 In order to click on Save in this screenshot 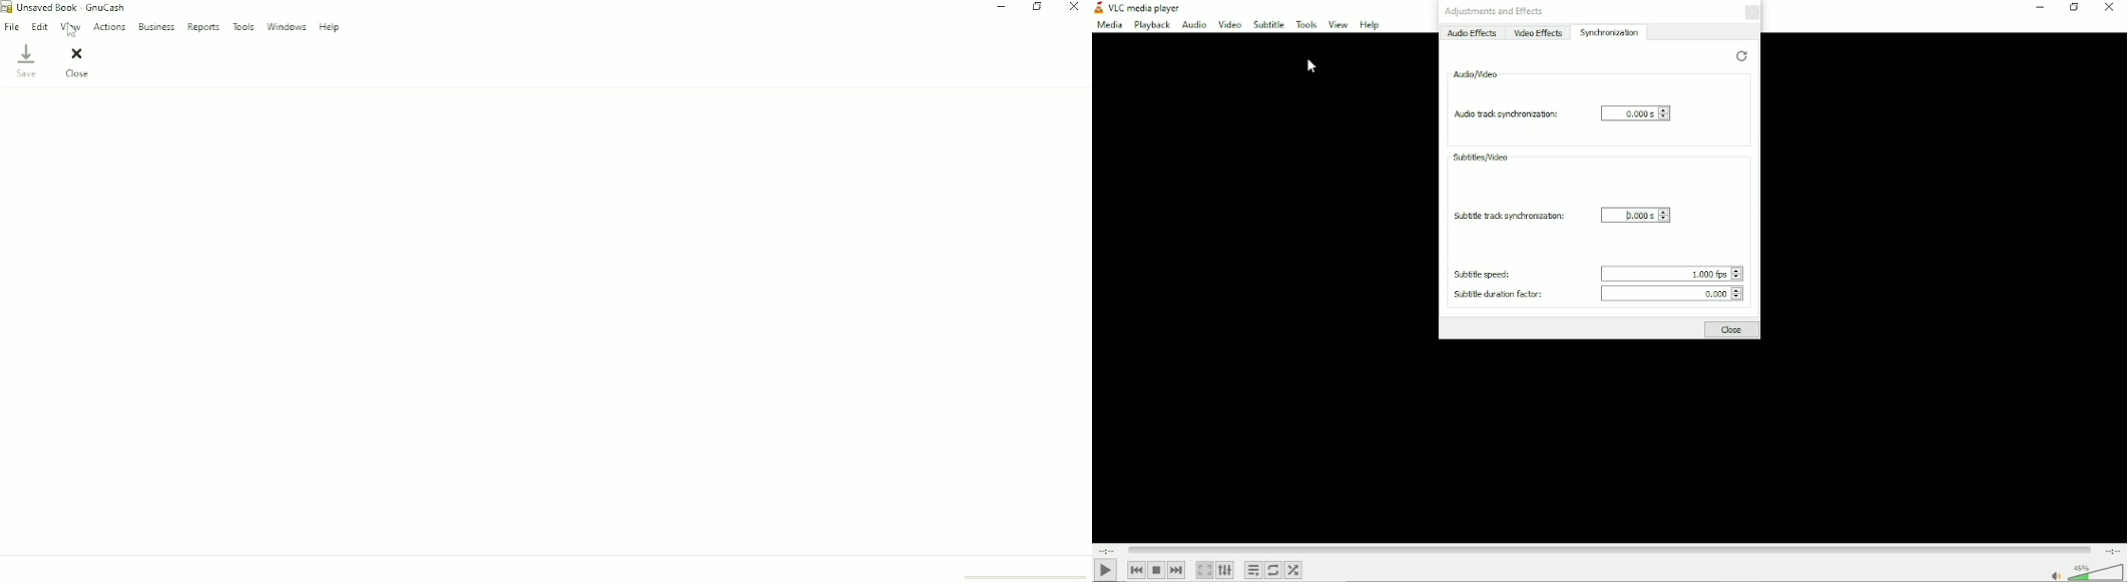, I will do `click(29, 61)`.